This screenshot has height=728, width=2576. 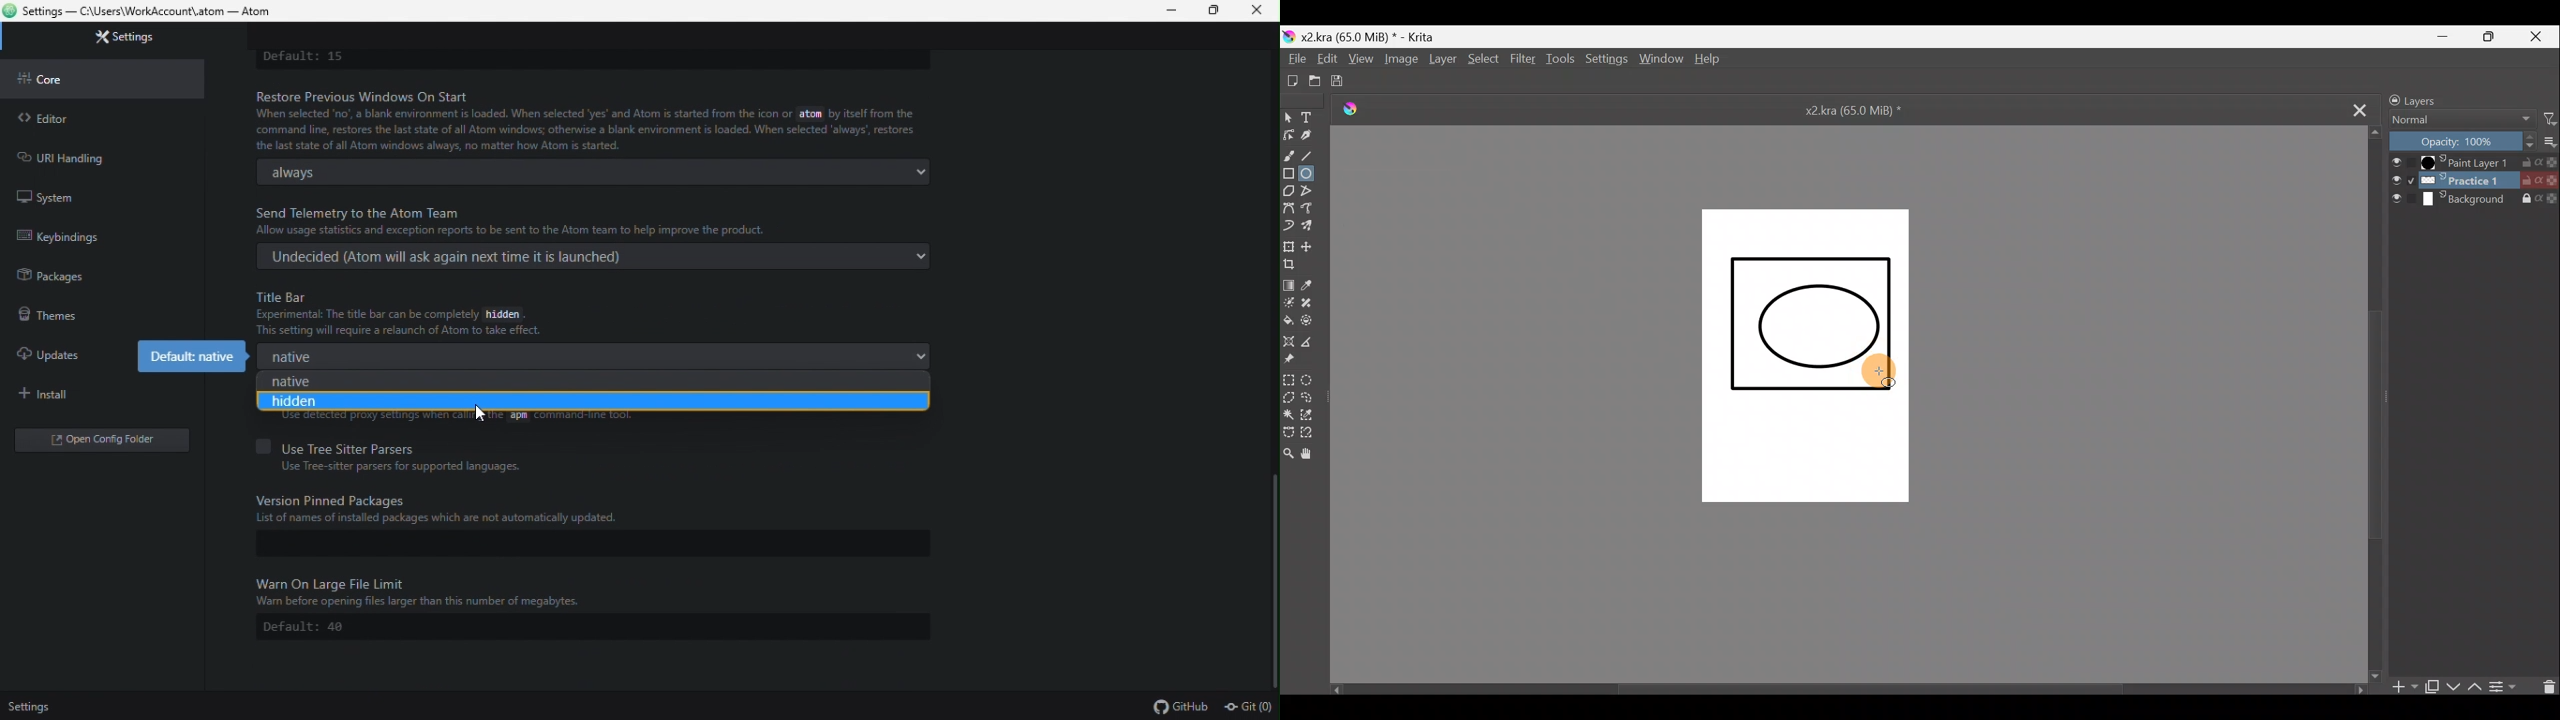 What do you see at coordinates (1288, 190) in the screenshot?
I see `Polygon tool` at bounding box center [1288, 190].